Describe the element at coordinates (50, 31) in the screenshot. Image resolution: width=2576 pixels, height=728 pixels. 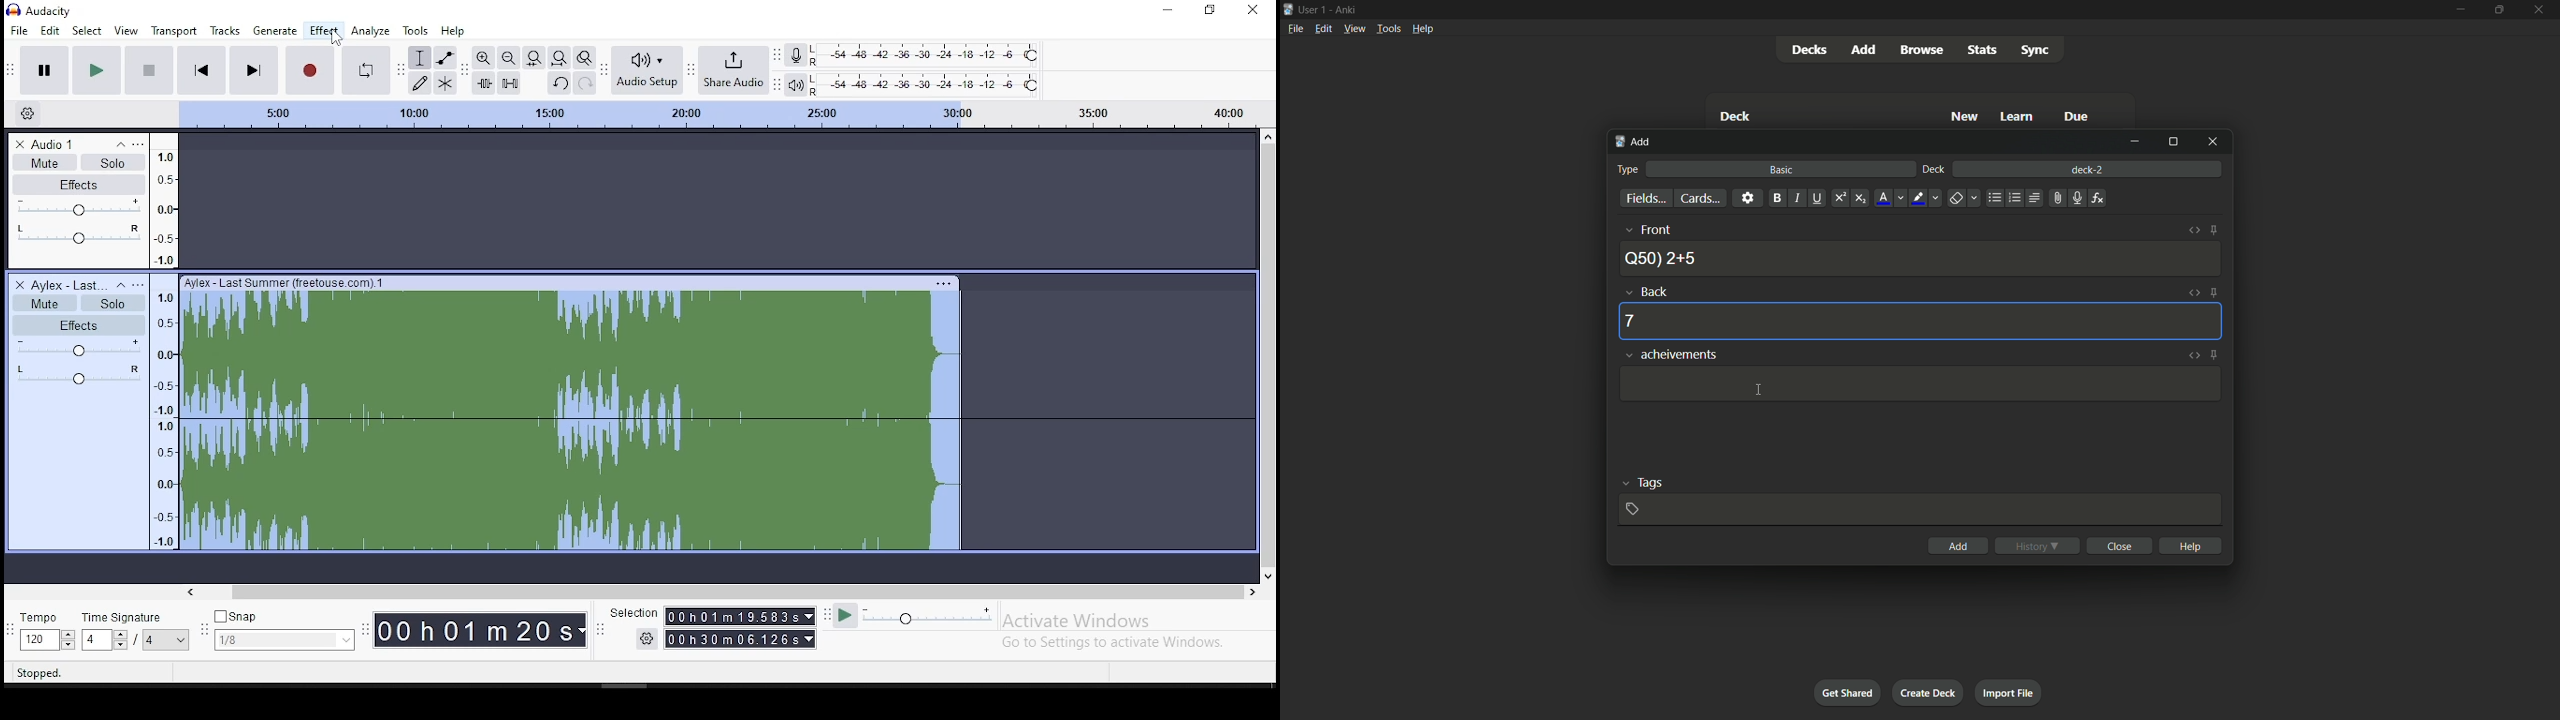
I see `edit` at that location.